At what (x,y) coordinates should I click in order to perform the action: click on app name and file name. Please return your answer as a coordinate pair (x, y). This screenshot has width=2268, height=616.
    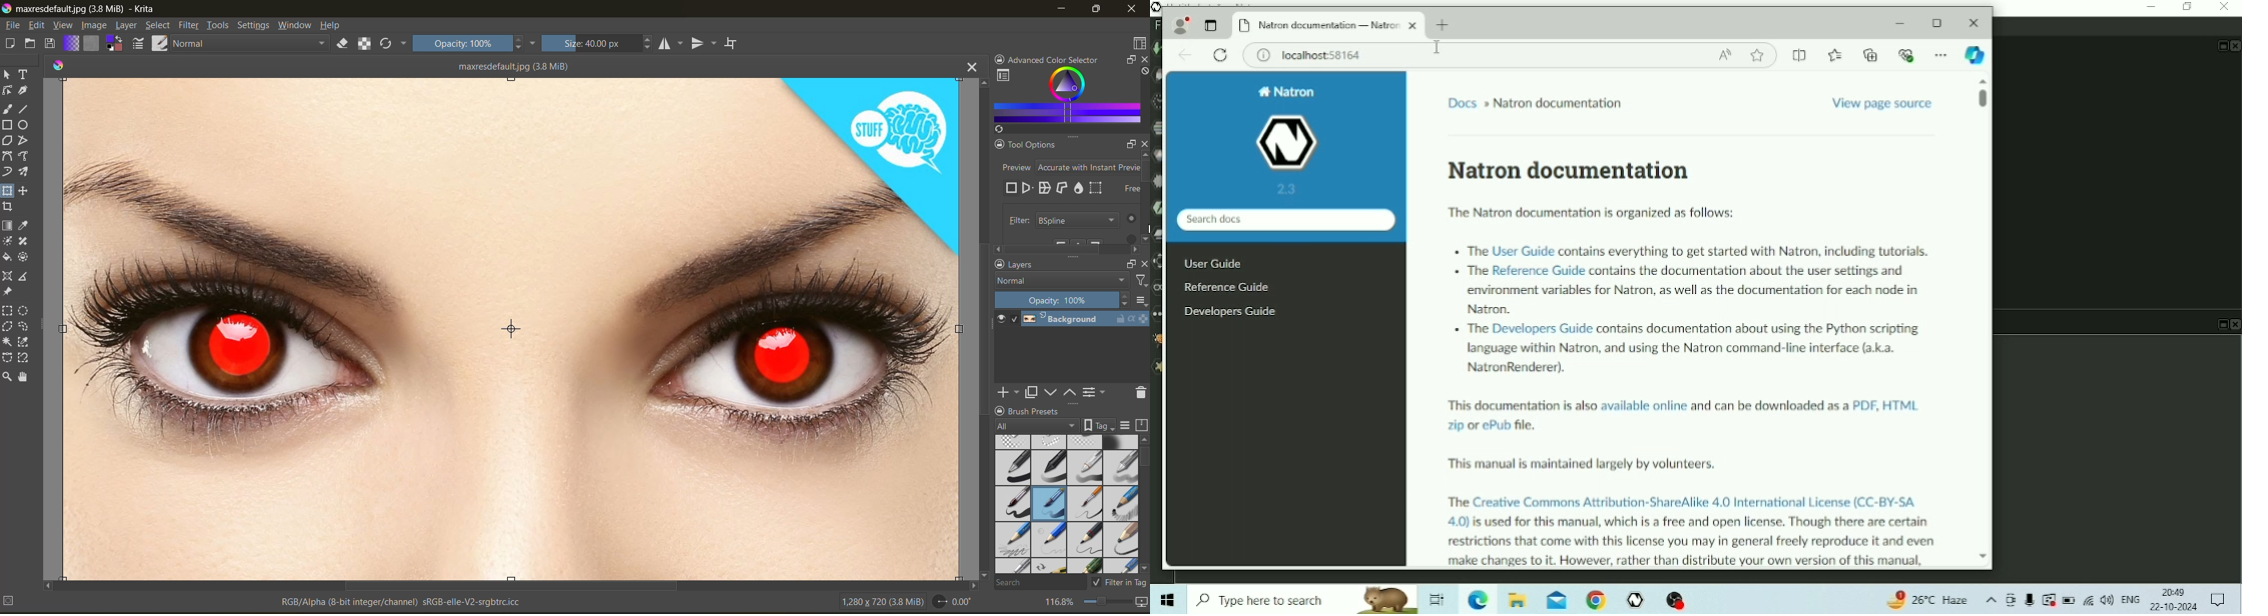
    Looking at the image, I should click on (83, 10).